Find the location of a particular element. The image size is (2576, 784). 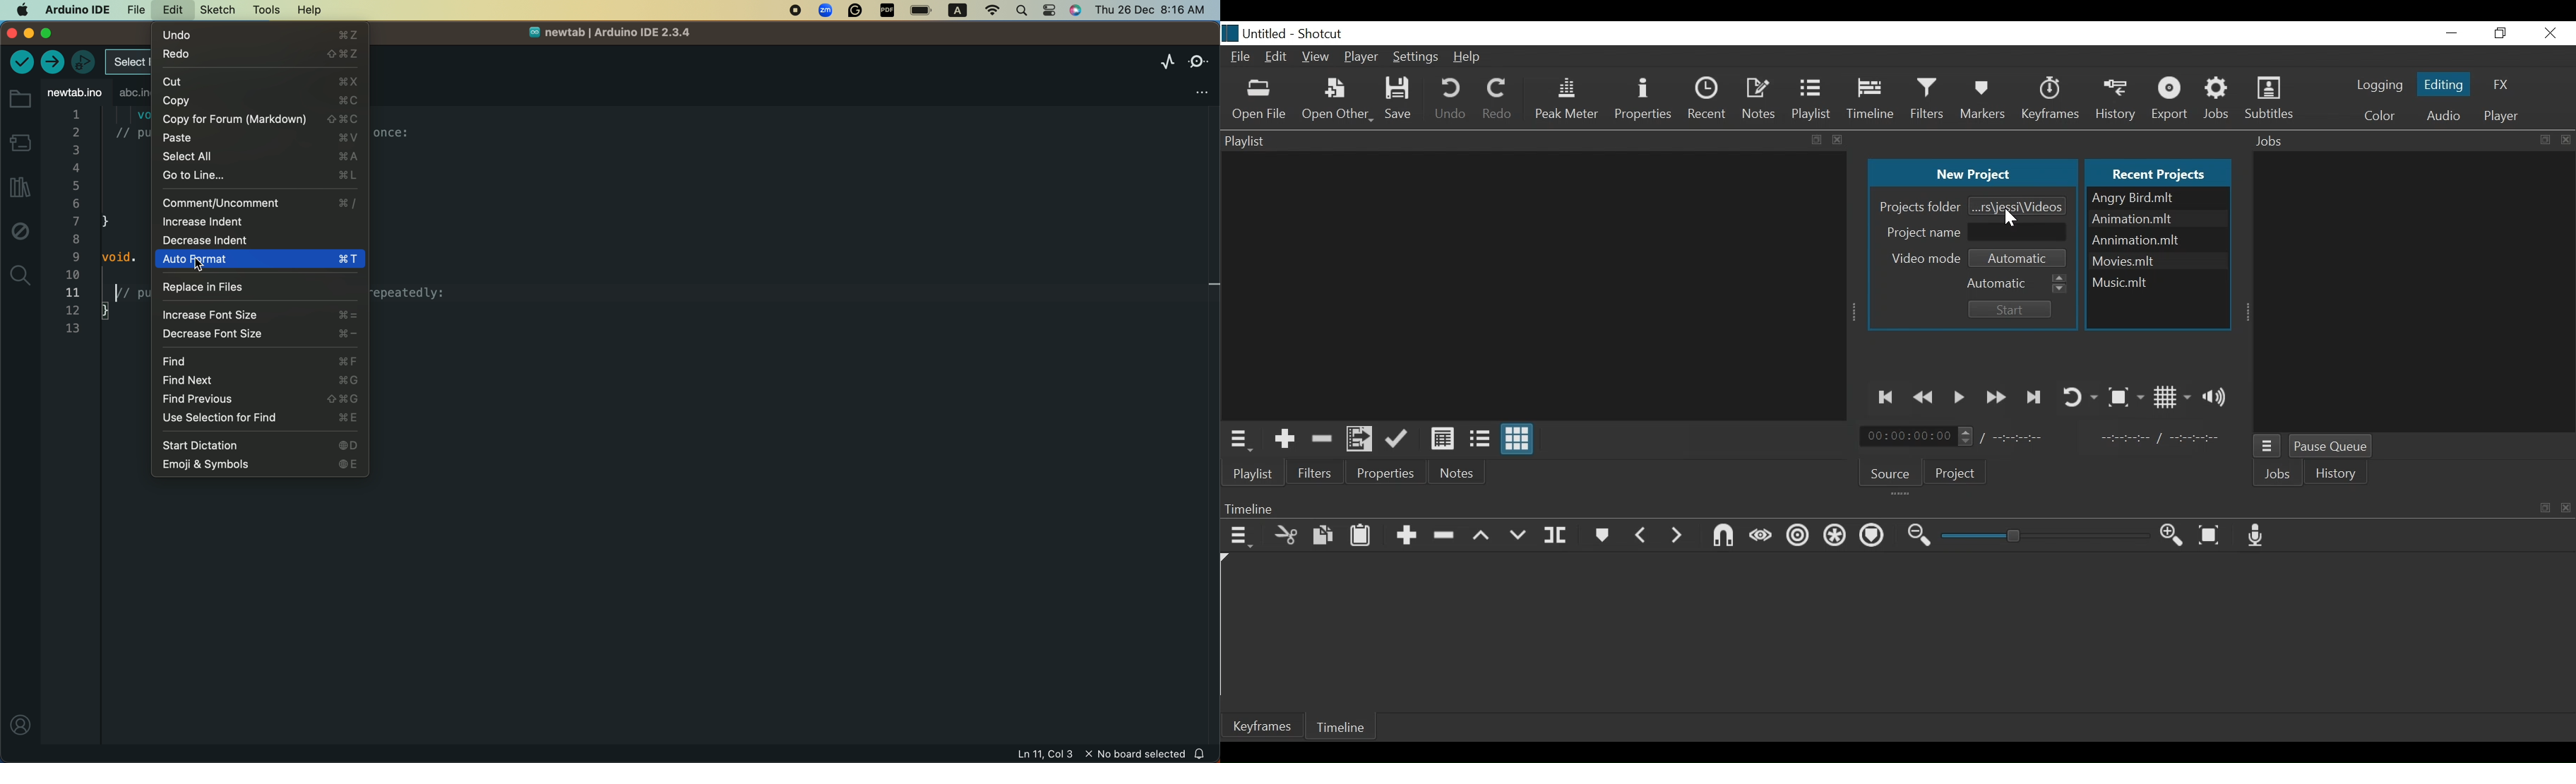

verify is located at coordinates (21, 64).